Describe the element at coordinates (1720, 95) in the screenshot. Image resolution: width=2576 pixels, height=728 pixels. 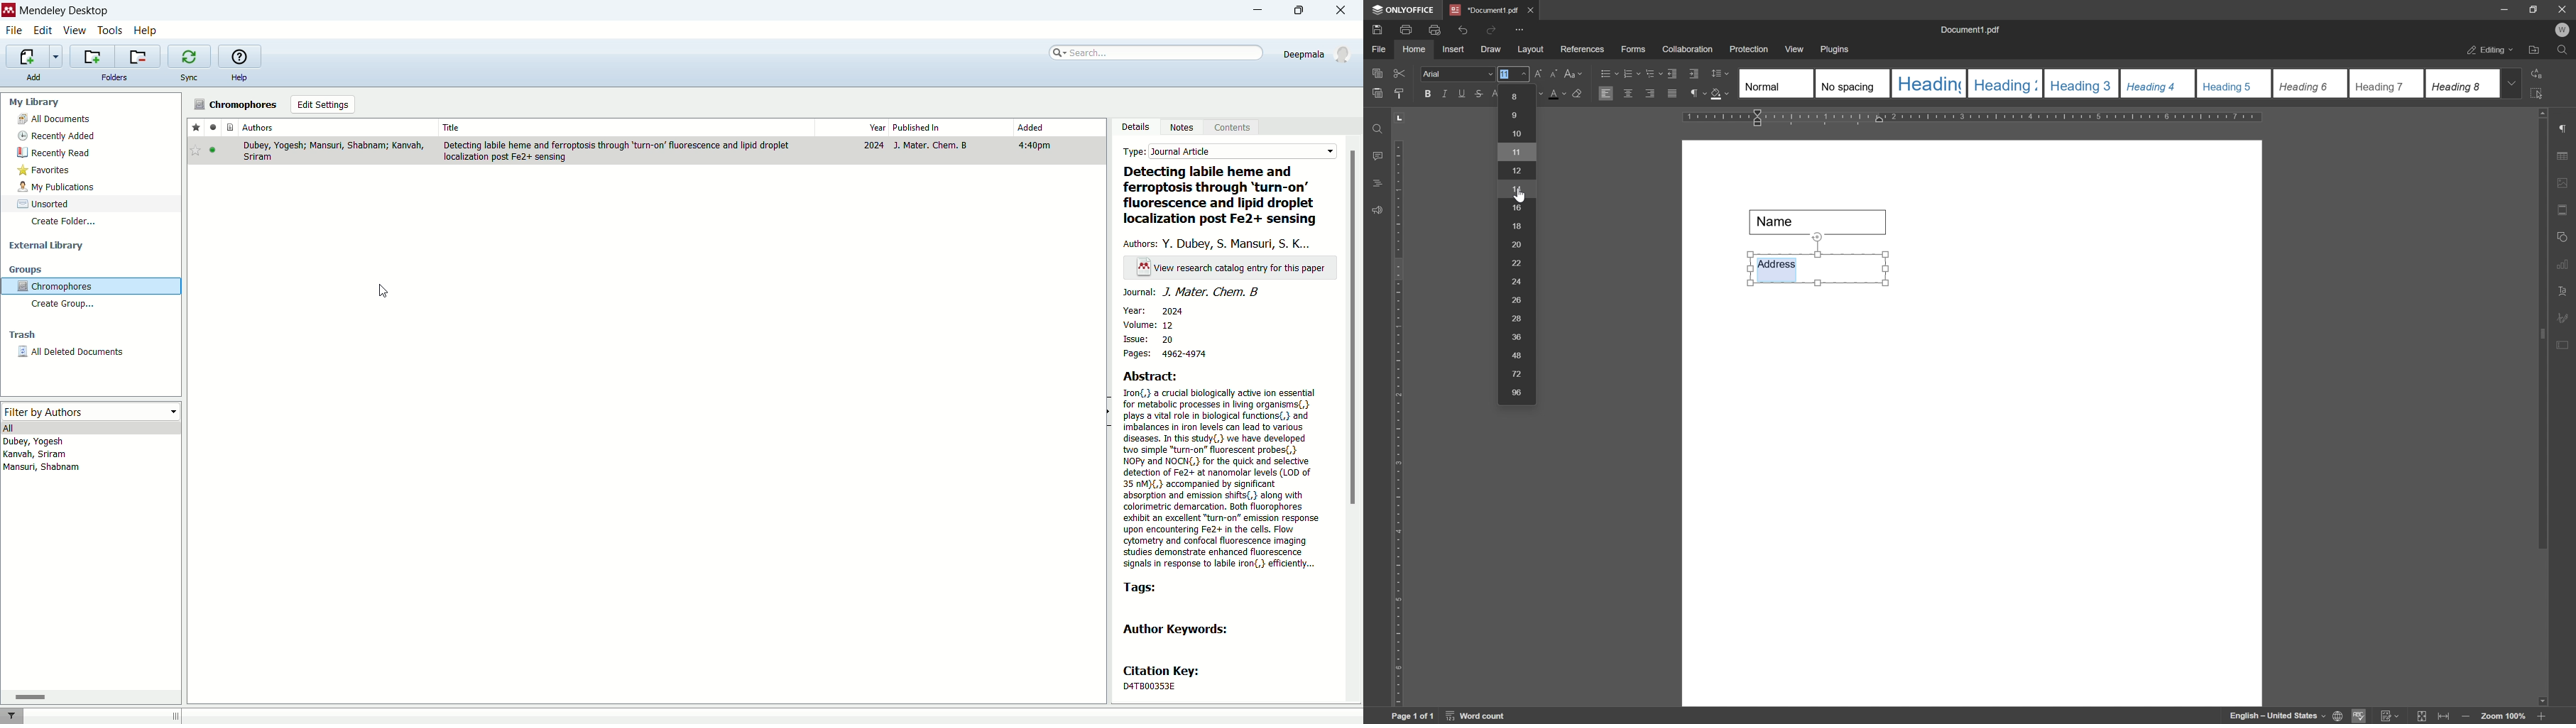
I see `shading` at that location.